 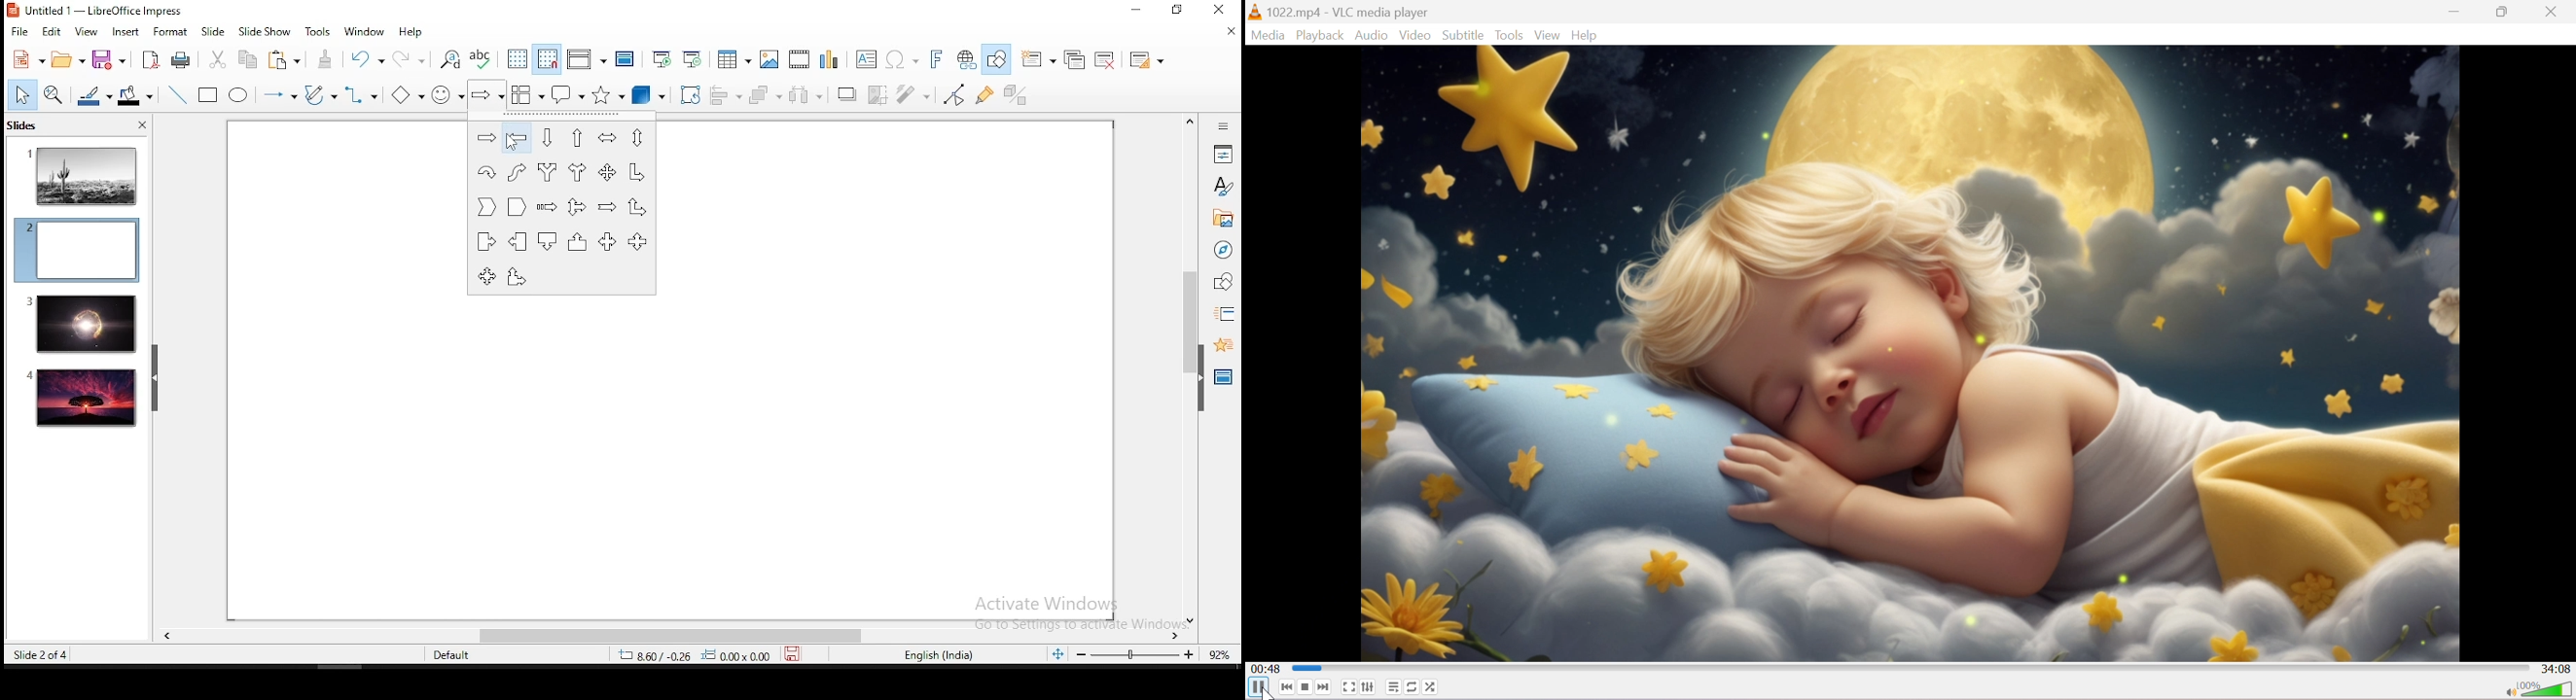 What do you see at coordinates (517, 138) in the screenshot?
I see `left arrow` at bounding box center [517, 138].